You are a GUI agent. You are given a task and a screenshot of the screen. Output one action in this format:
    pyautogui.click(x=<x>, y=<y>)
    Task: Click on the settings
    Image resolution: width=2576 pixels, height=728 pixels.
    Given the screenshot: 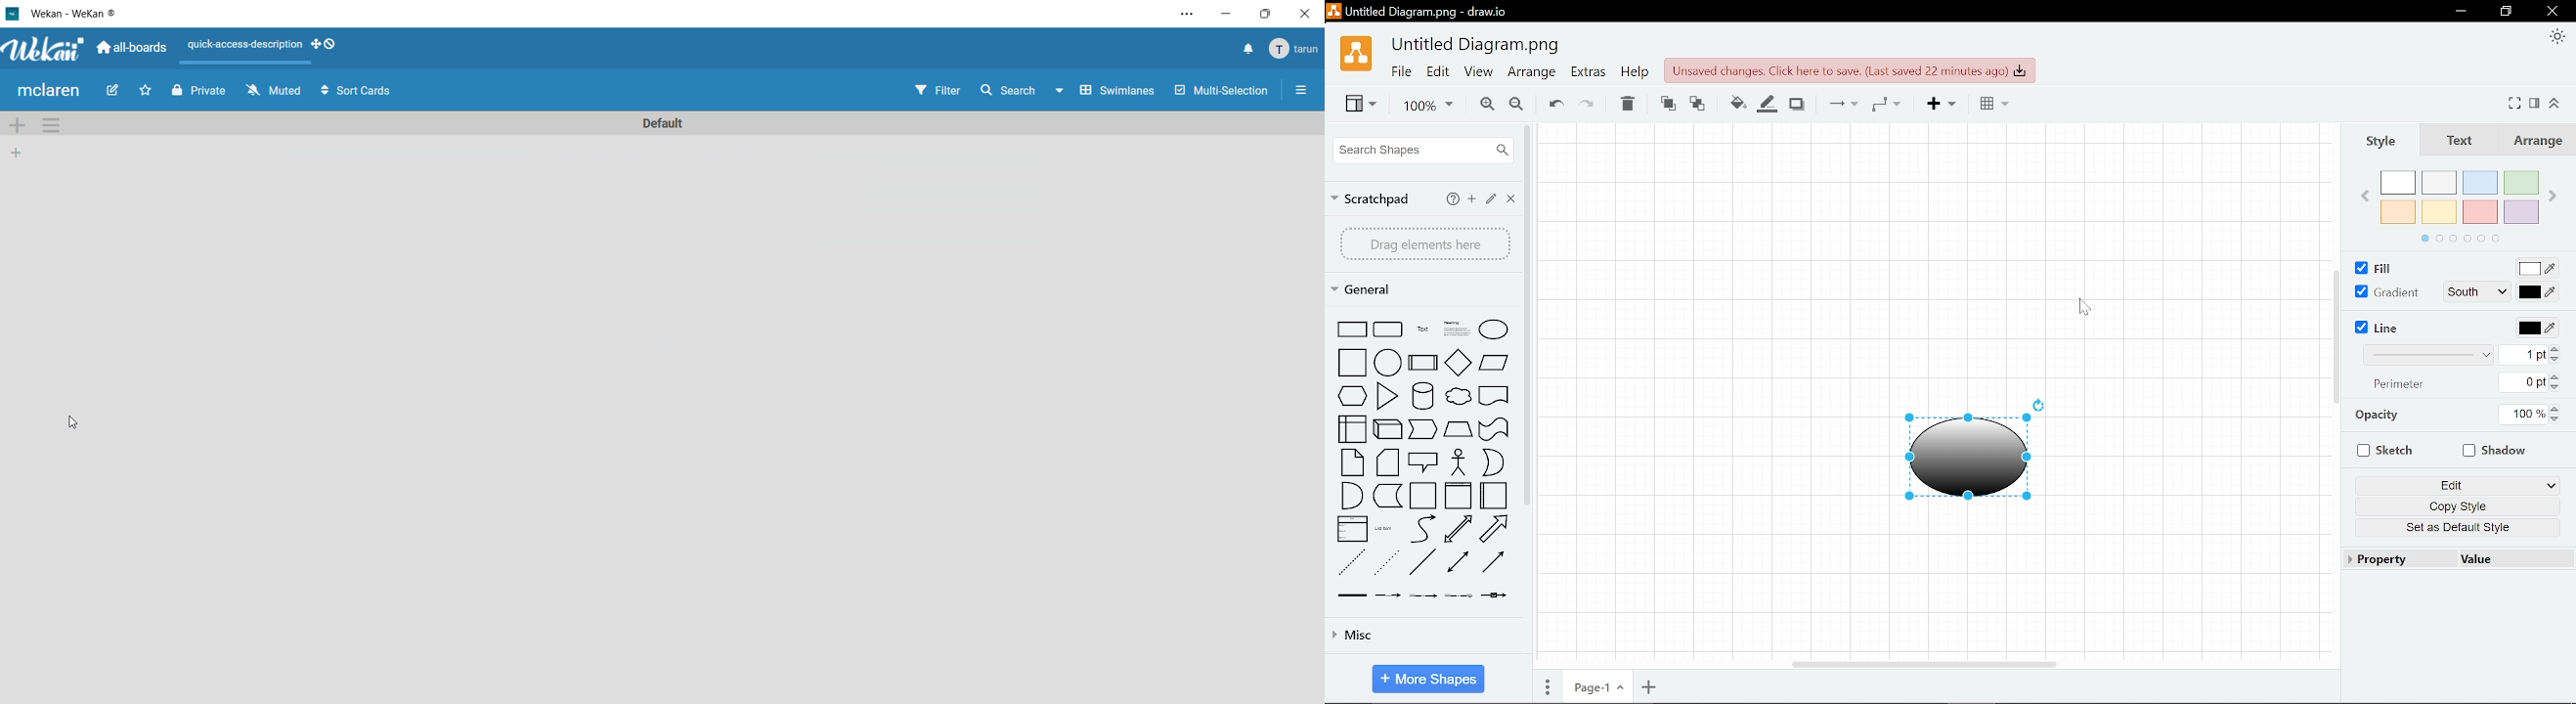 What is the action you would take?
    pyautogui.click(x=1189, y=14)
    